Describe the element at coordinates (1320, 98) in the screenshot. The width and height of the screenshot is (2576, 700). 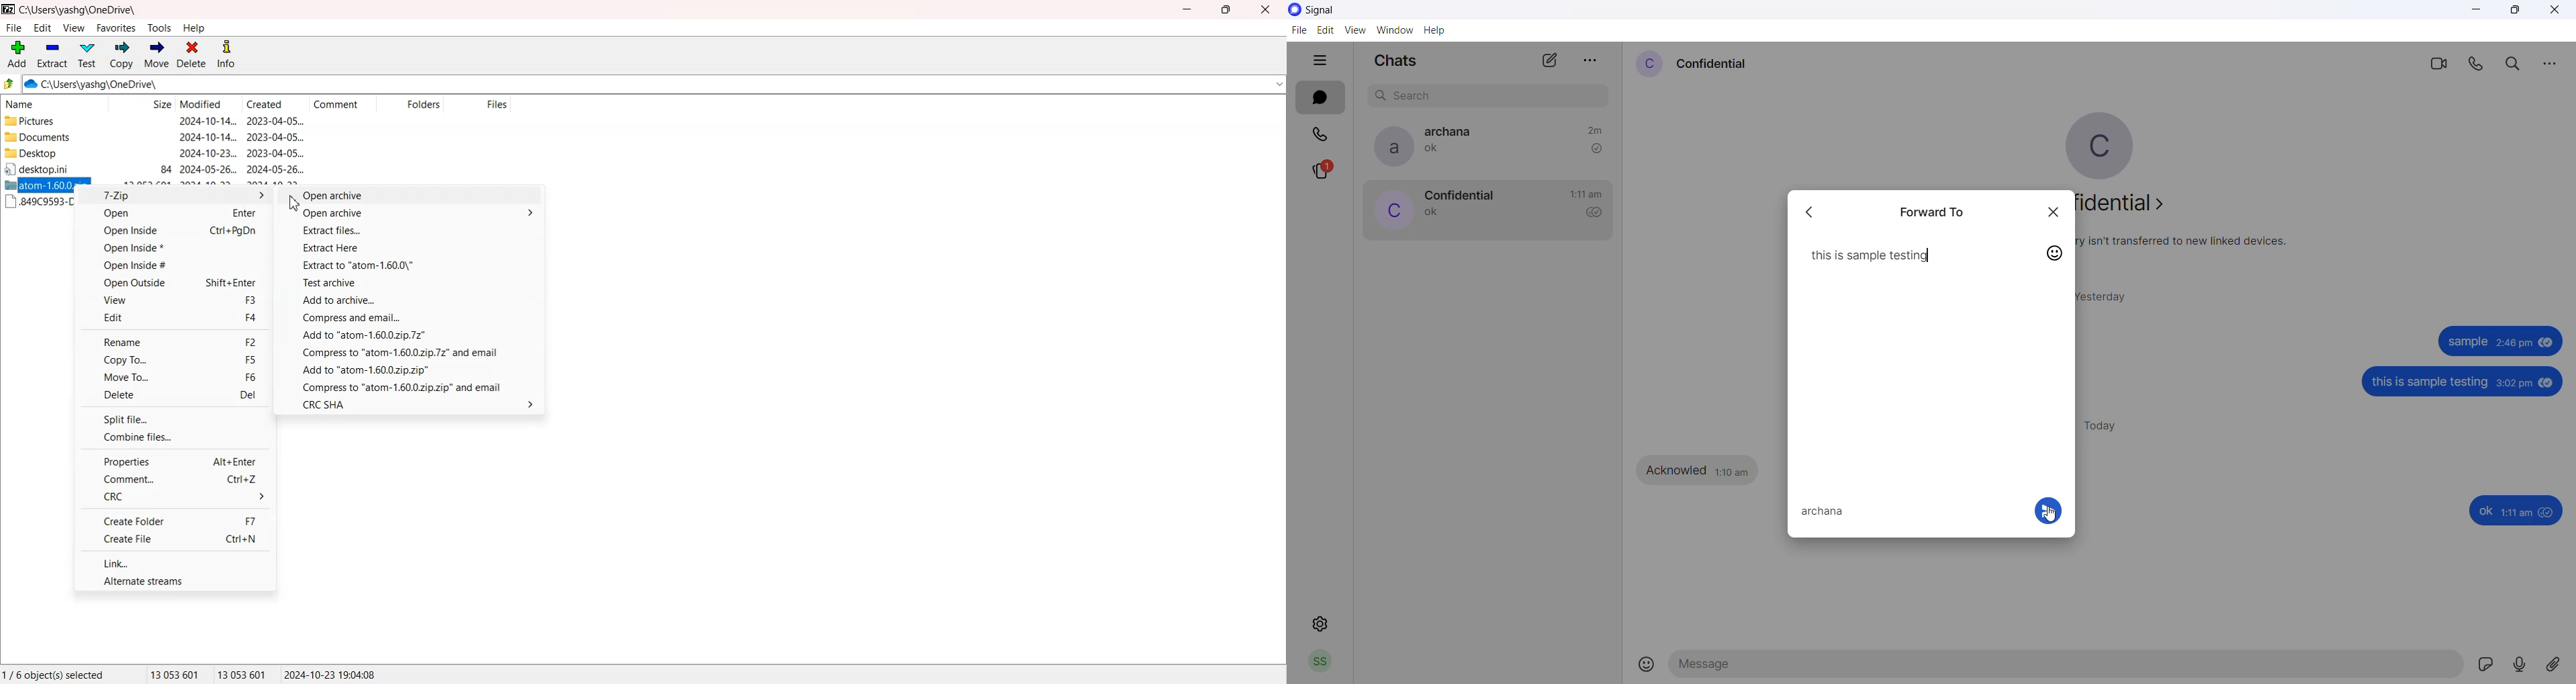
I see `chats` at that location.